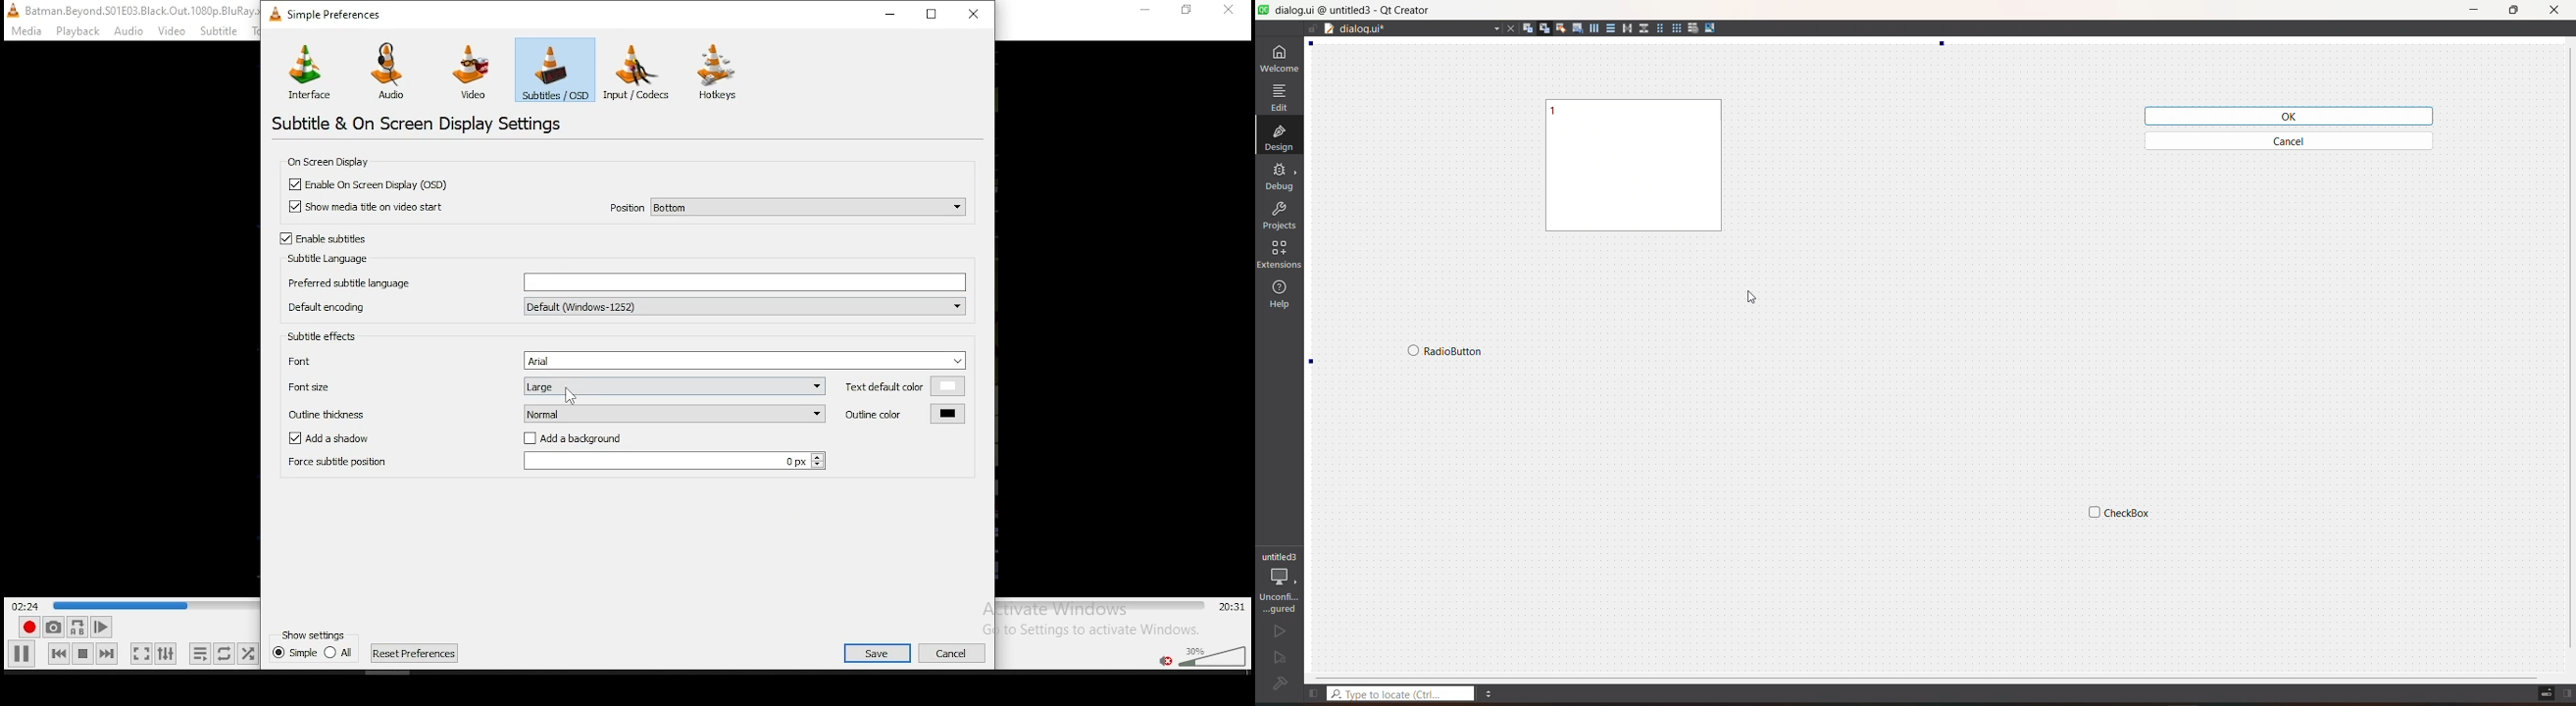 The width and height of the screenshot is (2576, 728). Describe the element at coordinates (326, 161) in the screenshot. I see `on screen display` at that location.